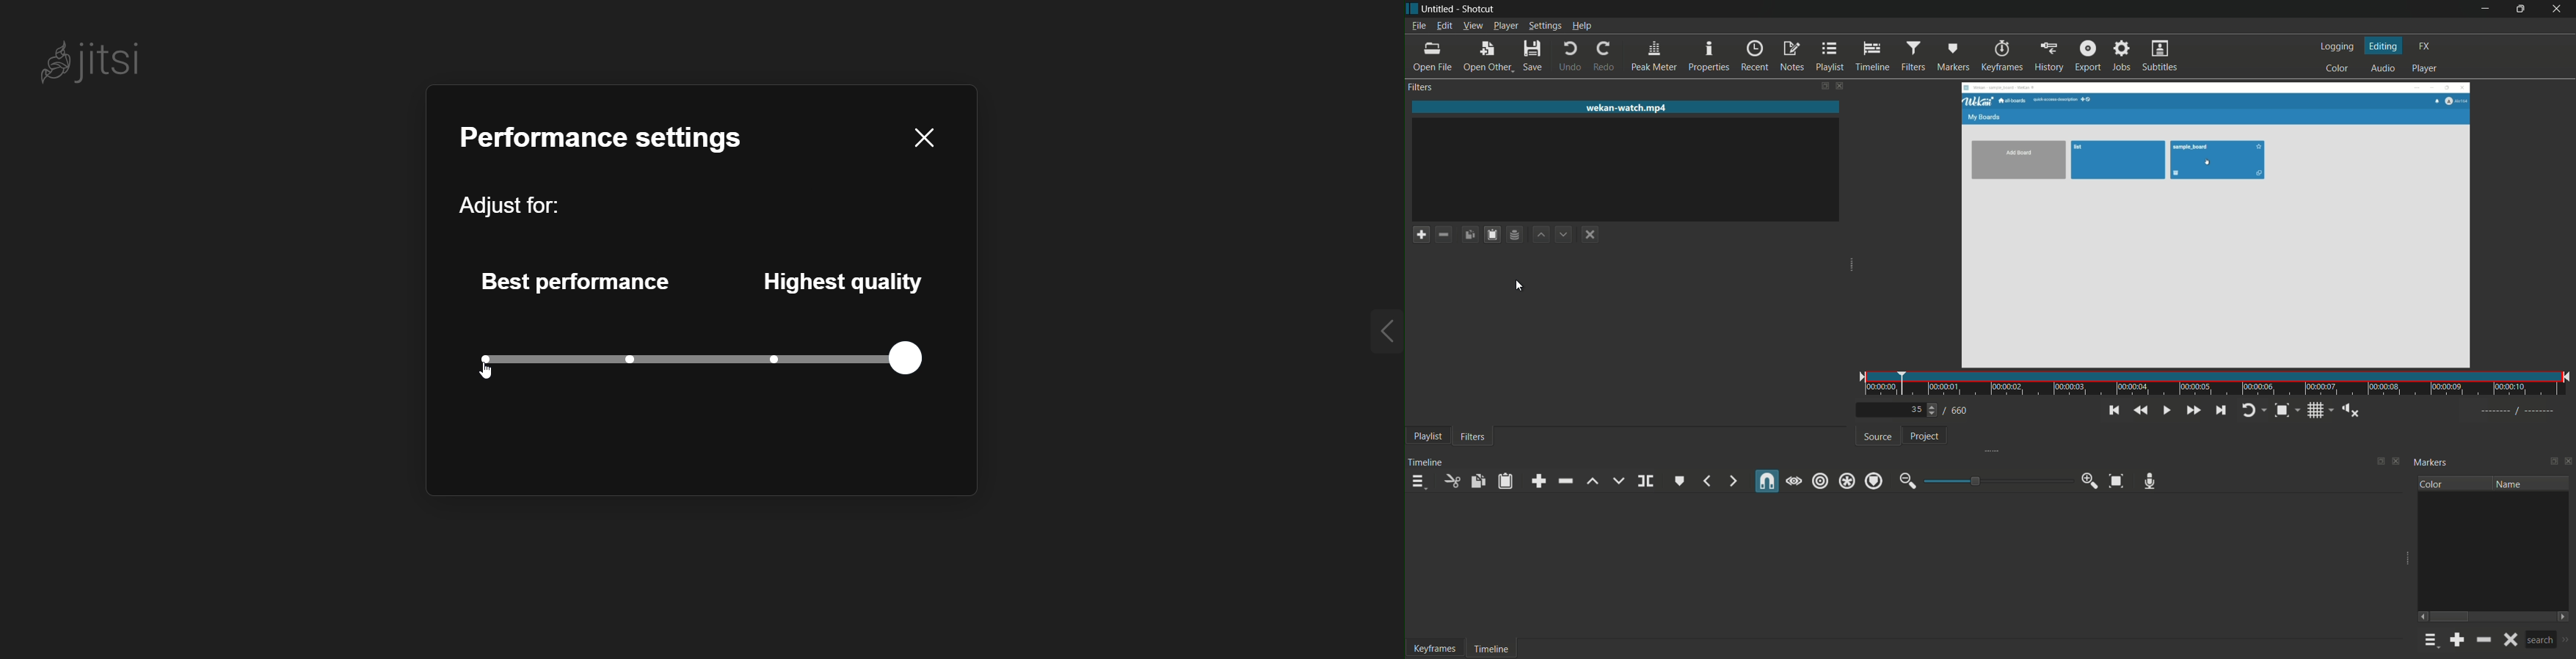  What do you see at coordinates (1626, 108) in the screenshot?
I see `imported file name` at bounding box center [1626, 108].